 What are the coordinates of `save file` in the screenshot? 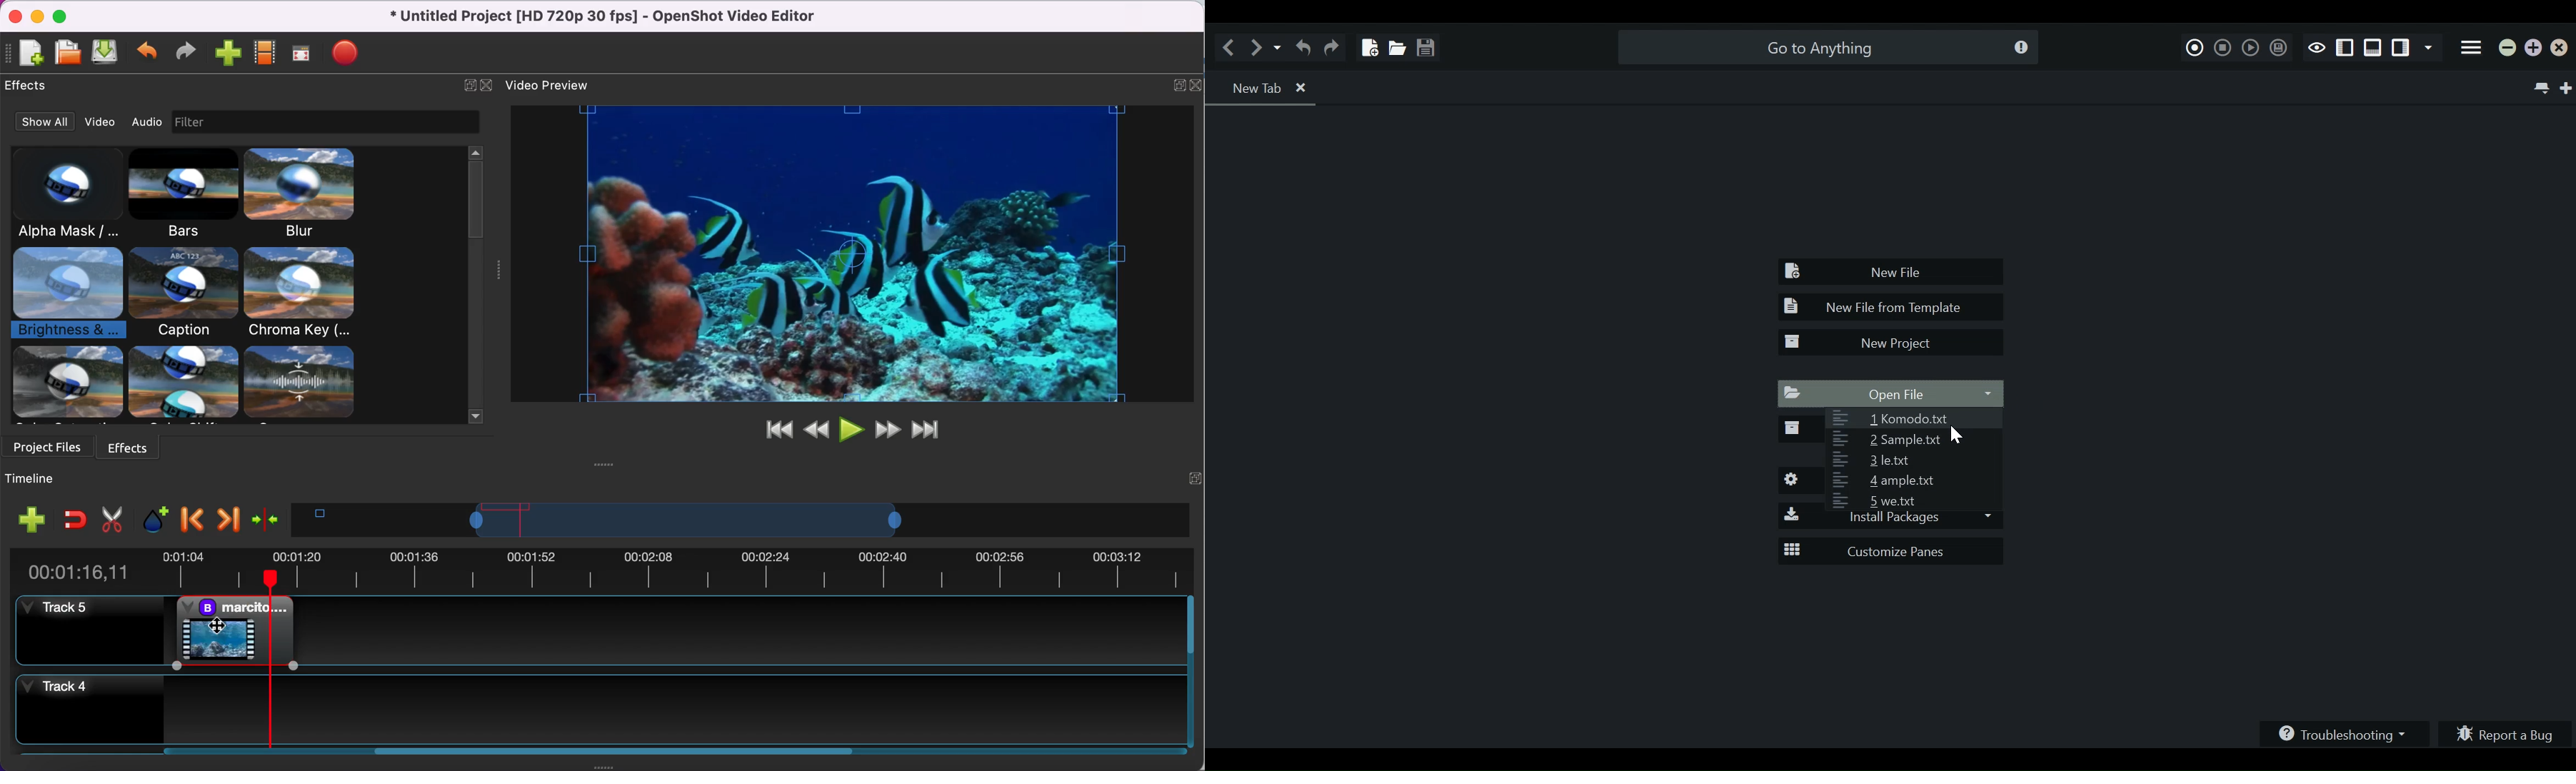 It's located at (107, 53).